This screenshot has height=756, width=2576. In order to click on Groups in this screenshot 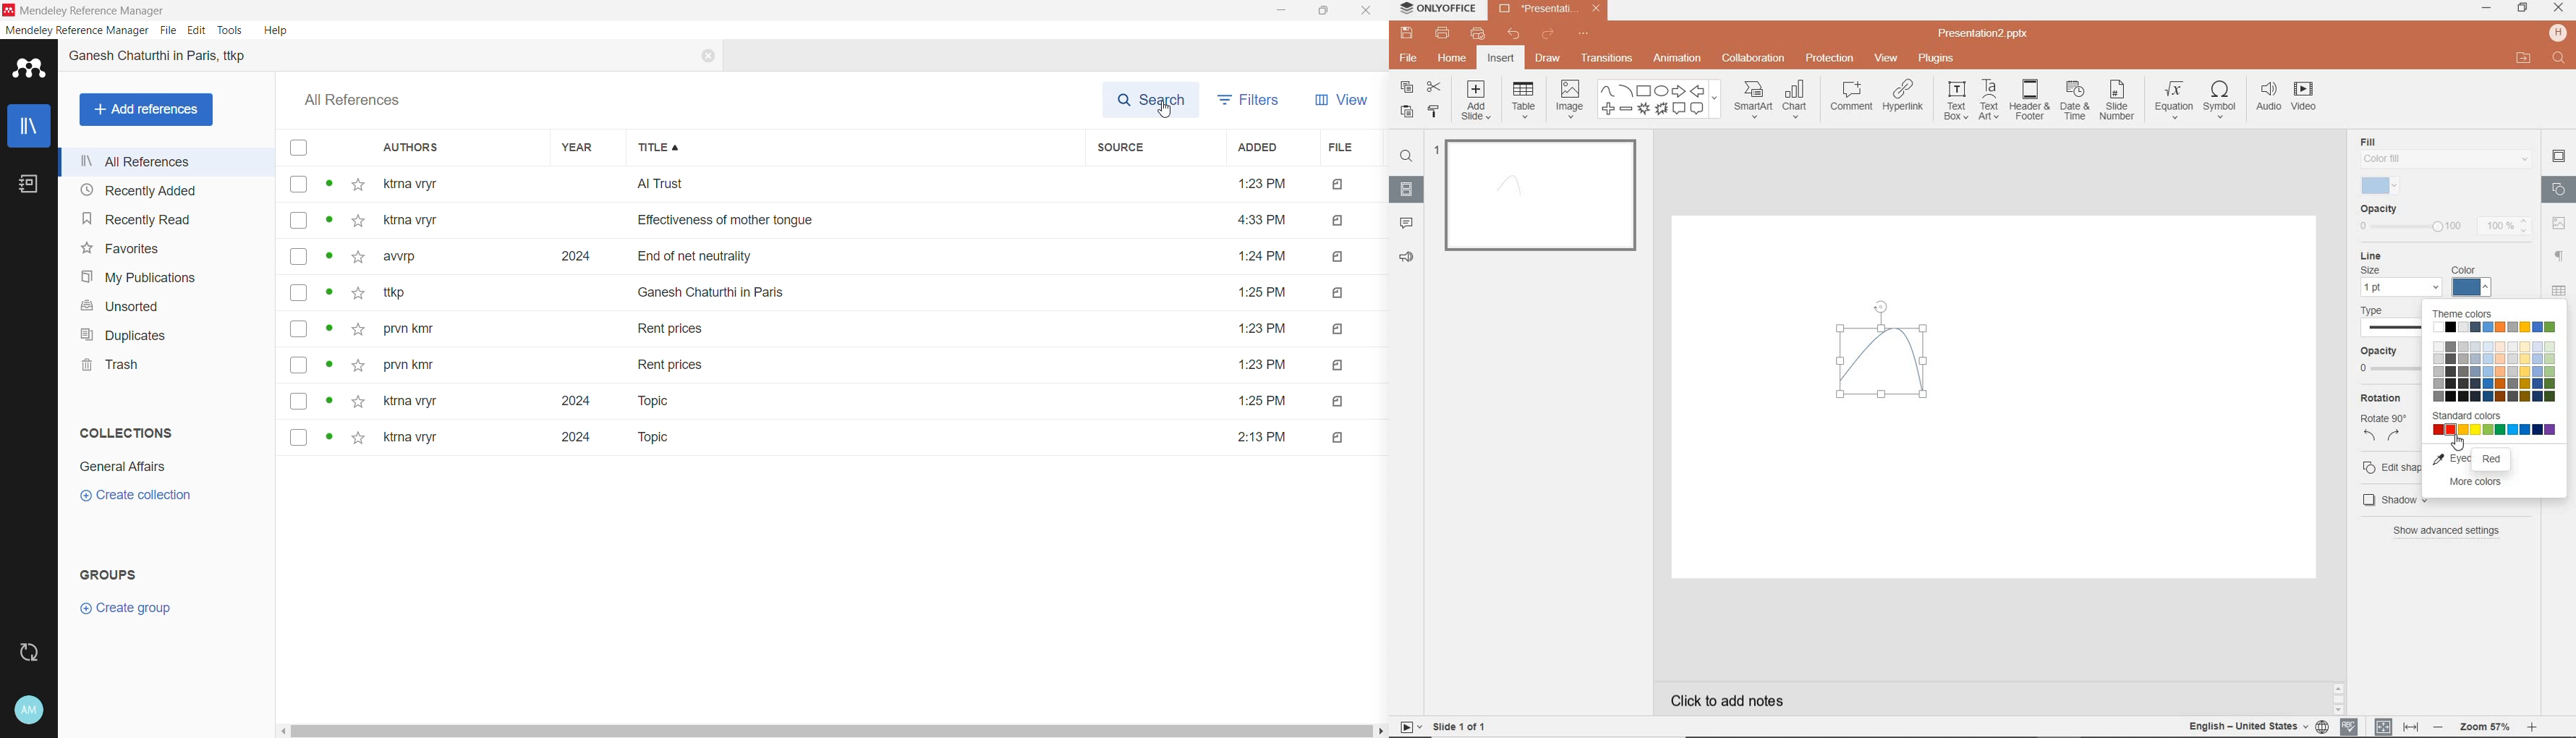, I will do `click(117, 574)`.